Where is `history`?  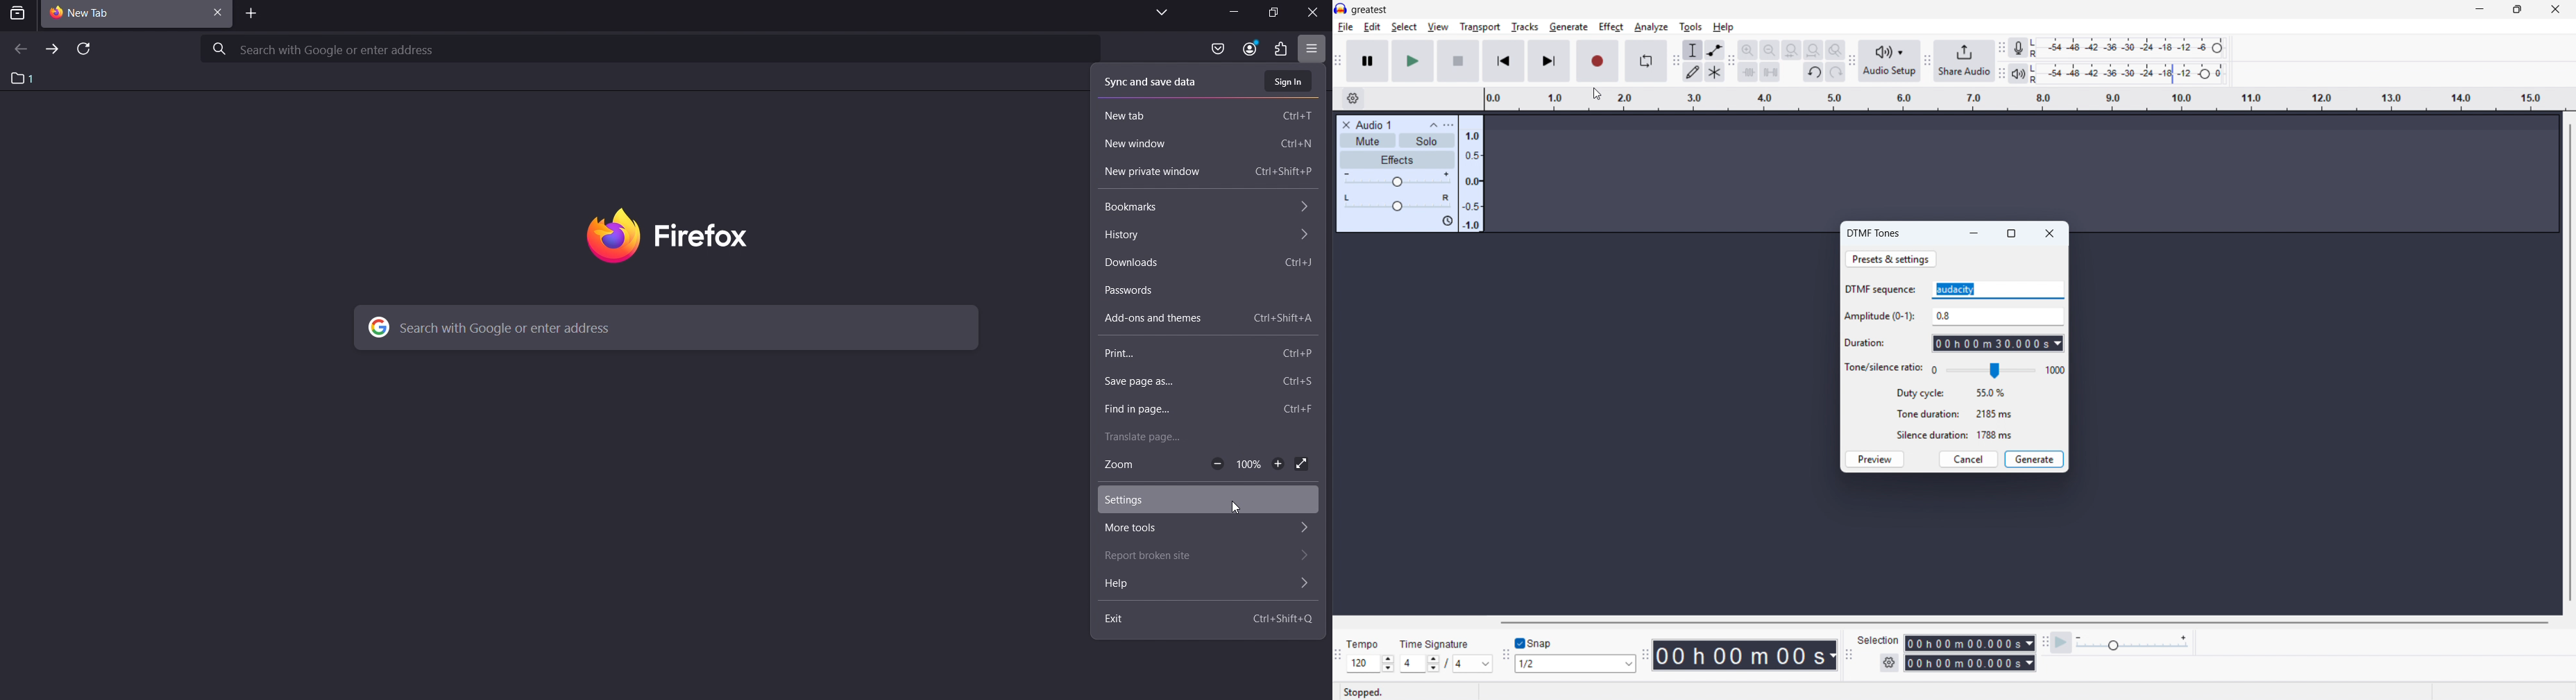 history is located at coordinates (1204, 233).